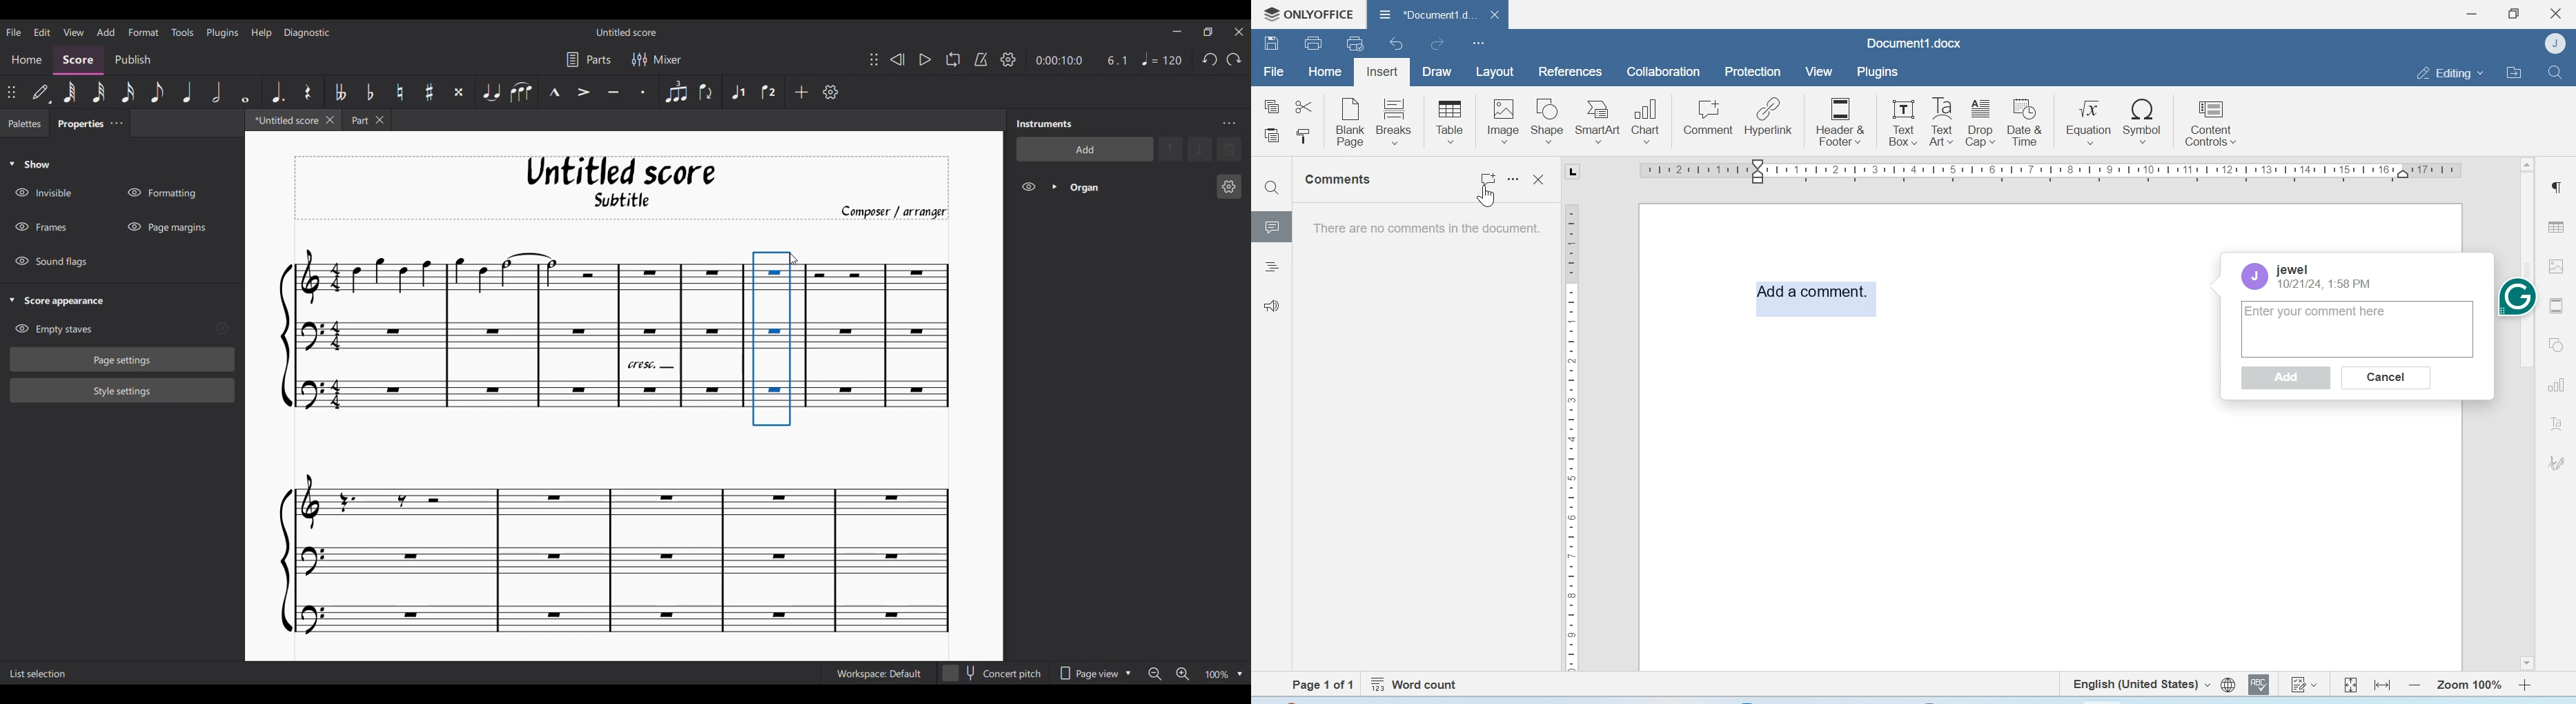 This screenshot has height=728, width=2576. Describe the element at coordinates (874, 60) in the screenshot. I see `Change position of toolbar attached` at that location.